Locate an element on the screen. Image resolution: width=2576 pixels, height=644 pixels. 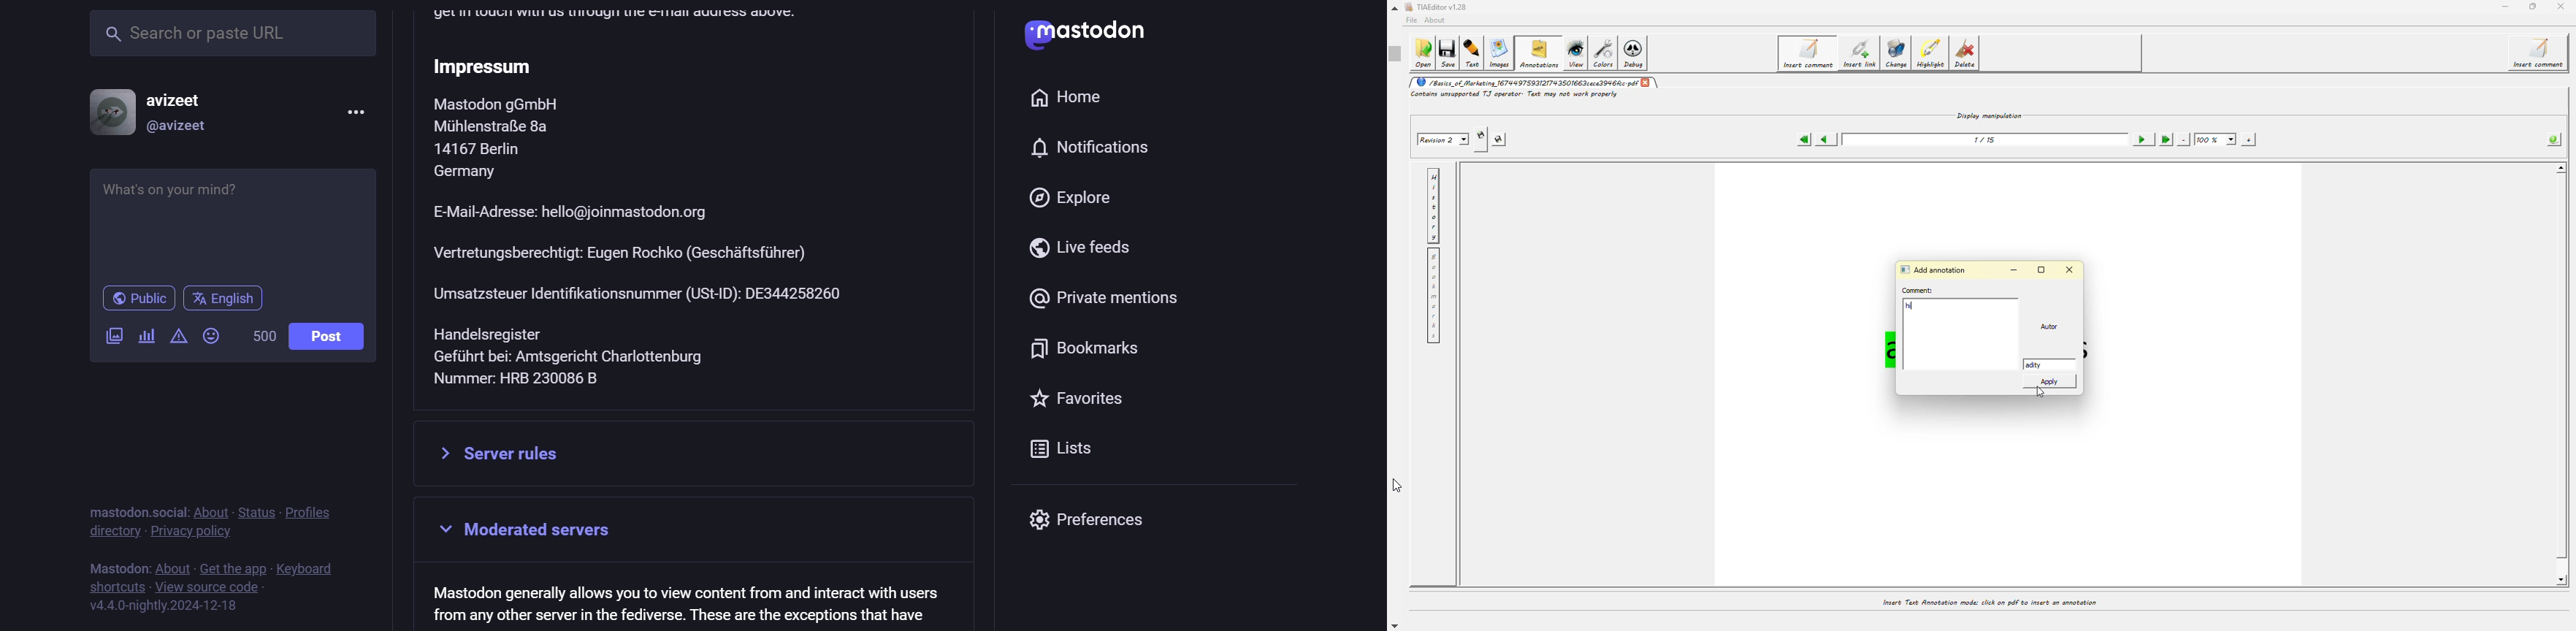
about is located at coordinates (172, 570).